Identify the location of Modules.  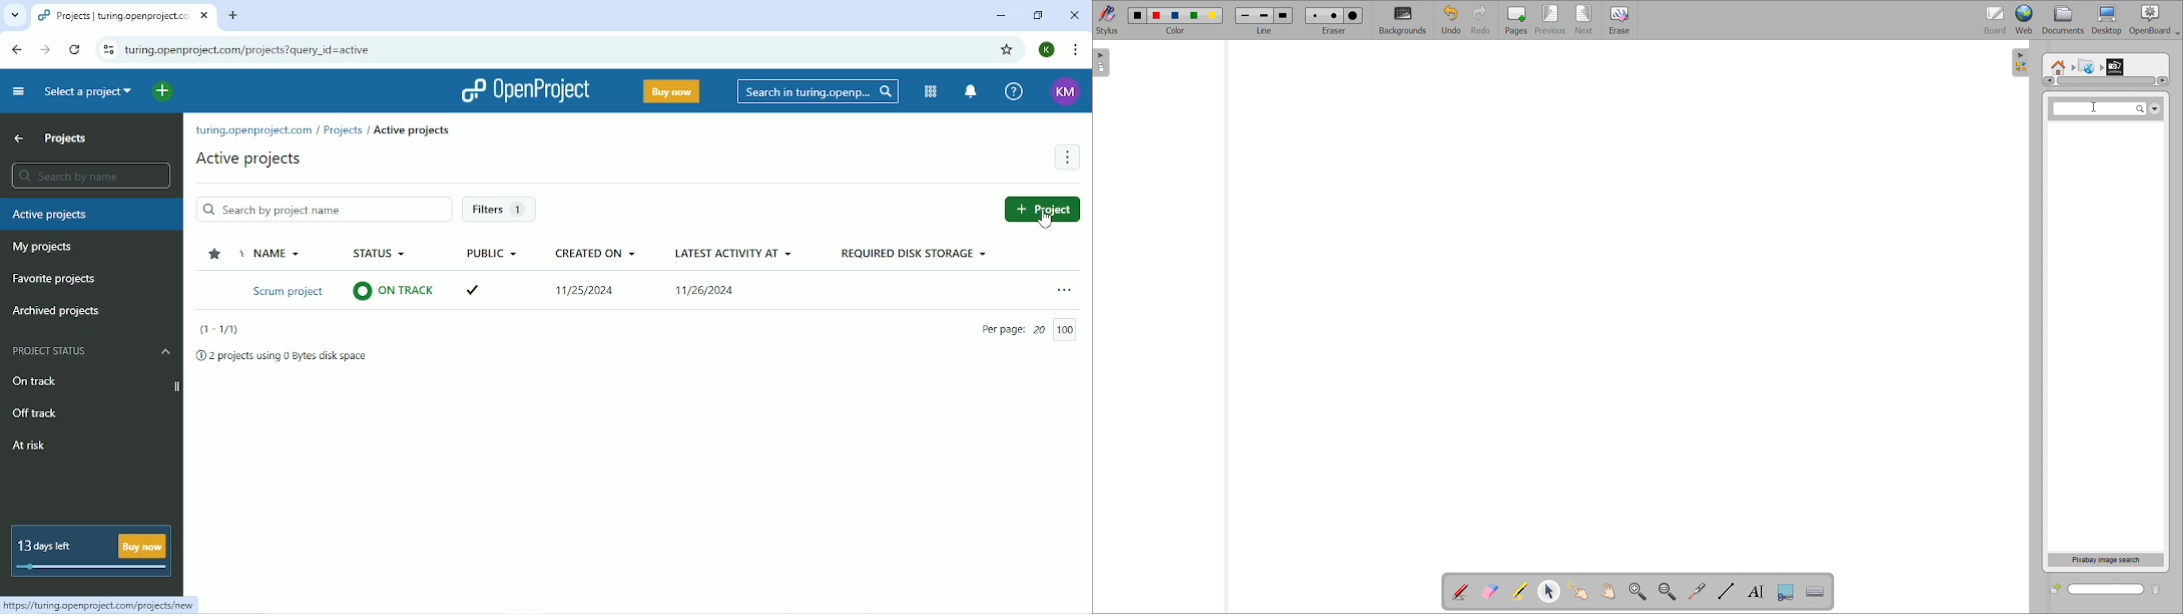
(932, 92).